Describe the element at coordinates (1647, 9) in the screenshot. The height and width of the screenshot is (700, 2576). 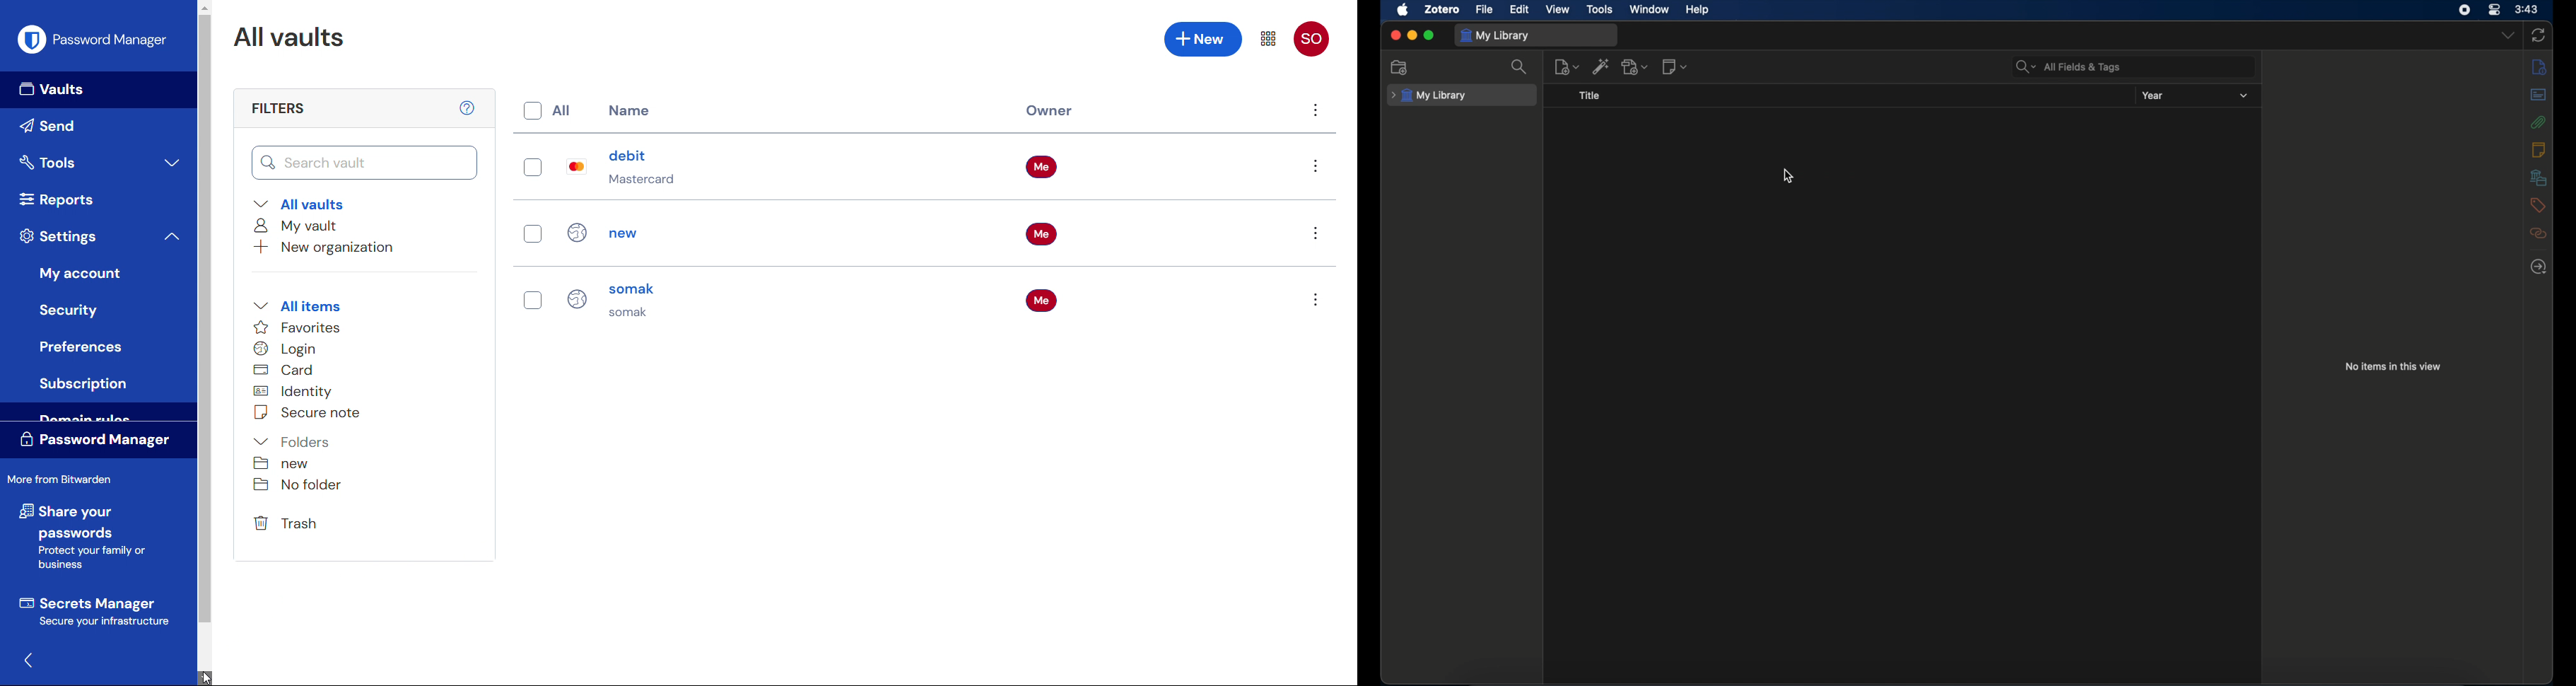
I see `window` at that location.